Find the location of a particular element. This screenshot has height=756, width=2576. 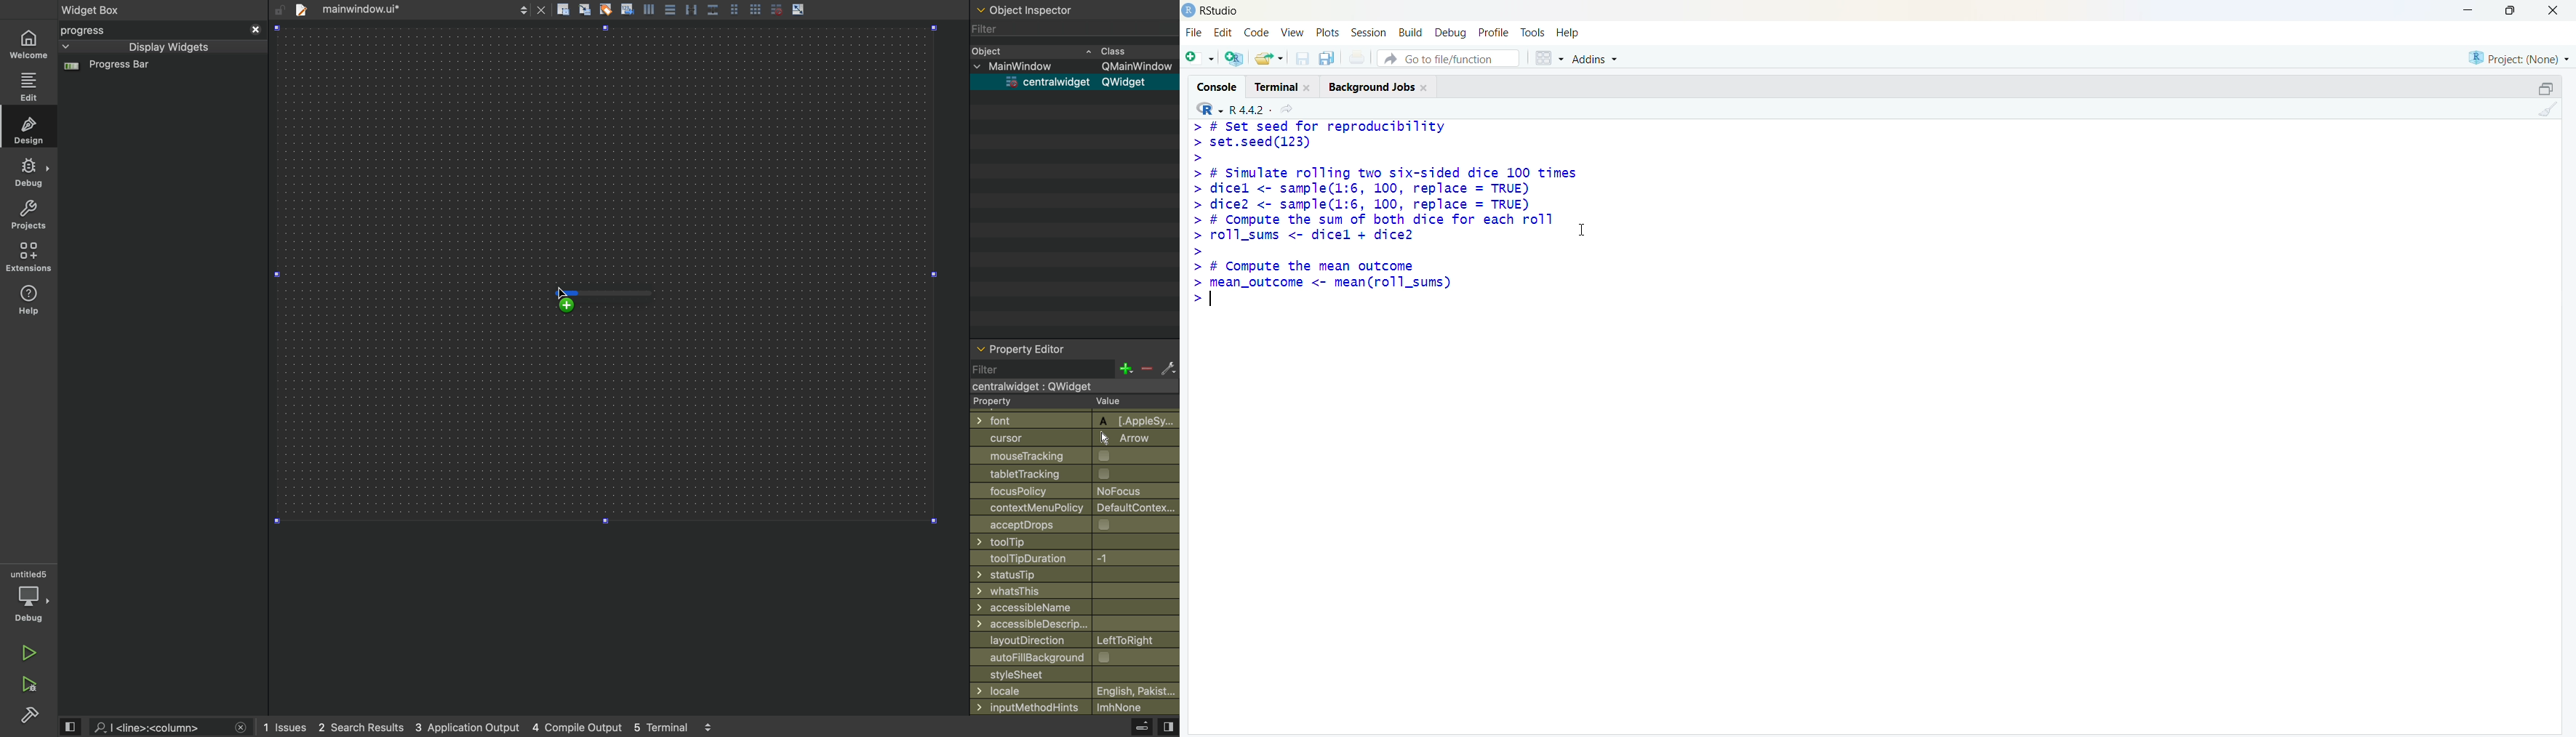

save is located at coordinates (1302, 58).